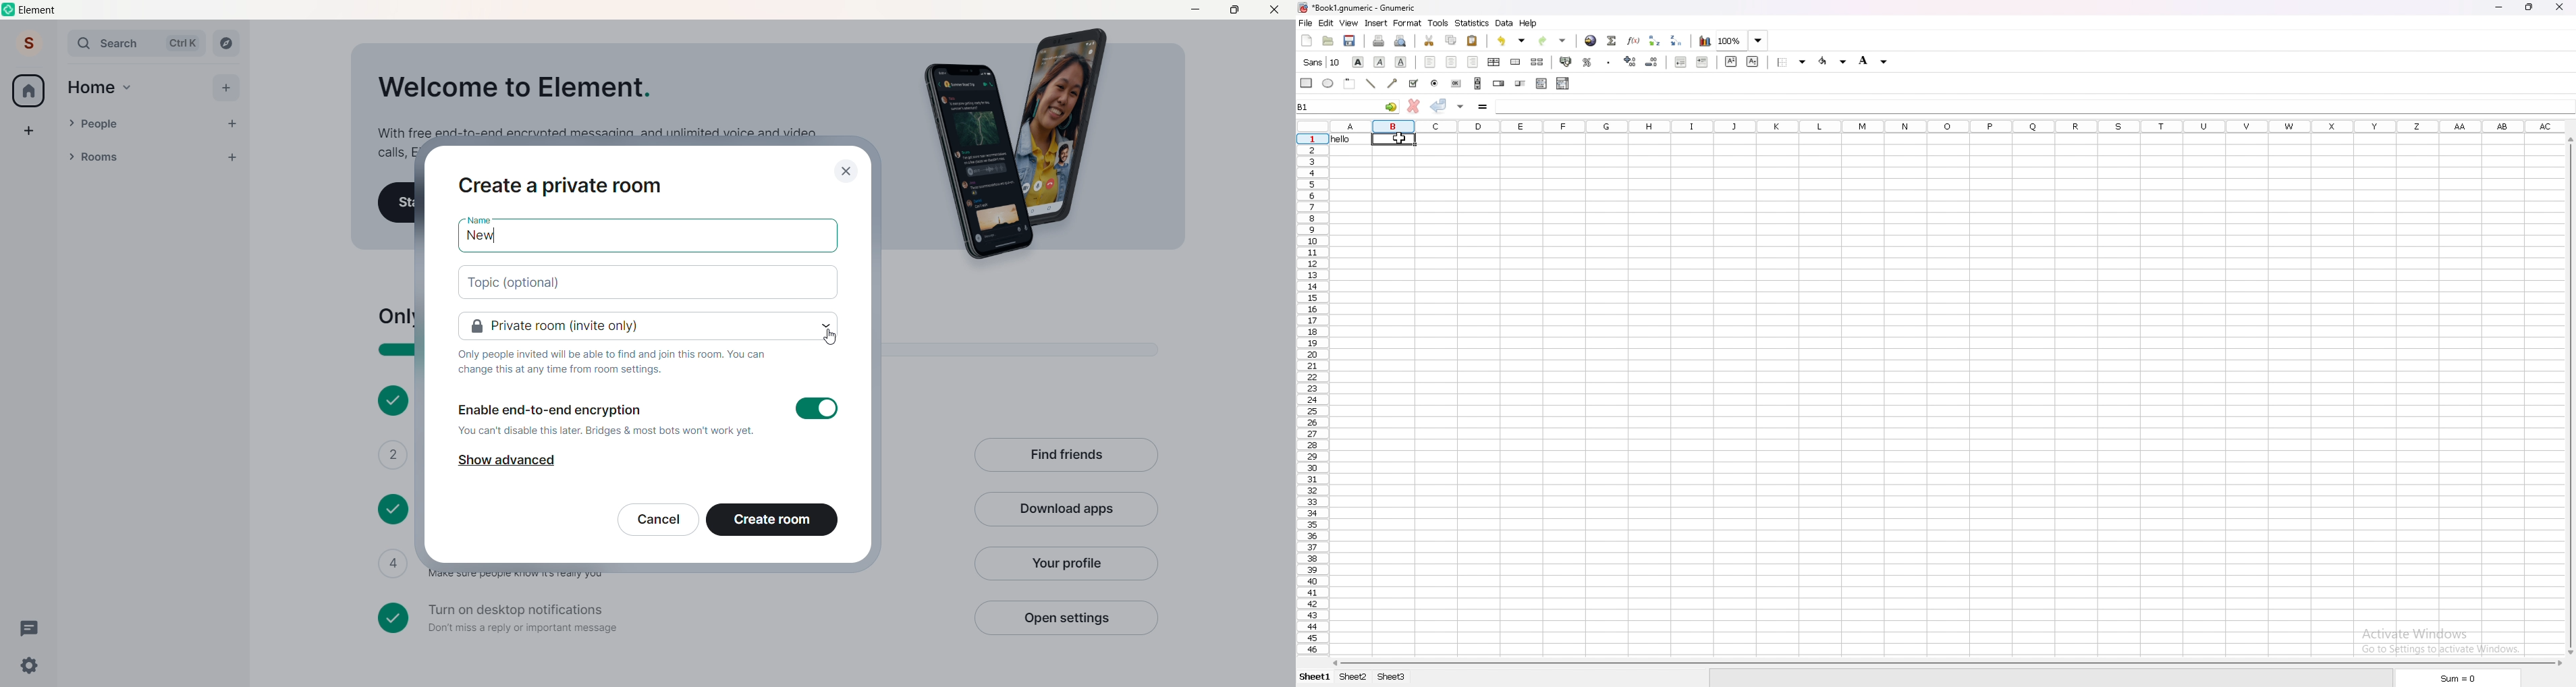 This screenshot has width=2576, height=700. What do you see at coordinates (2570, 398) in the screenshot?
I see `scroll bar` at bounding box center [2570, 398].